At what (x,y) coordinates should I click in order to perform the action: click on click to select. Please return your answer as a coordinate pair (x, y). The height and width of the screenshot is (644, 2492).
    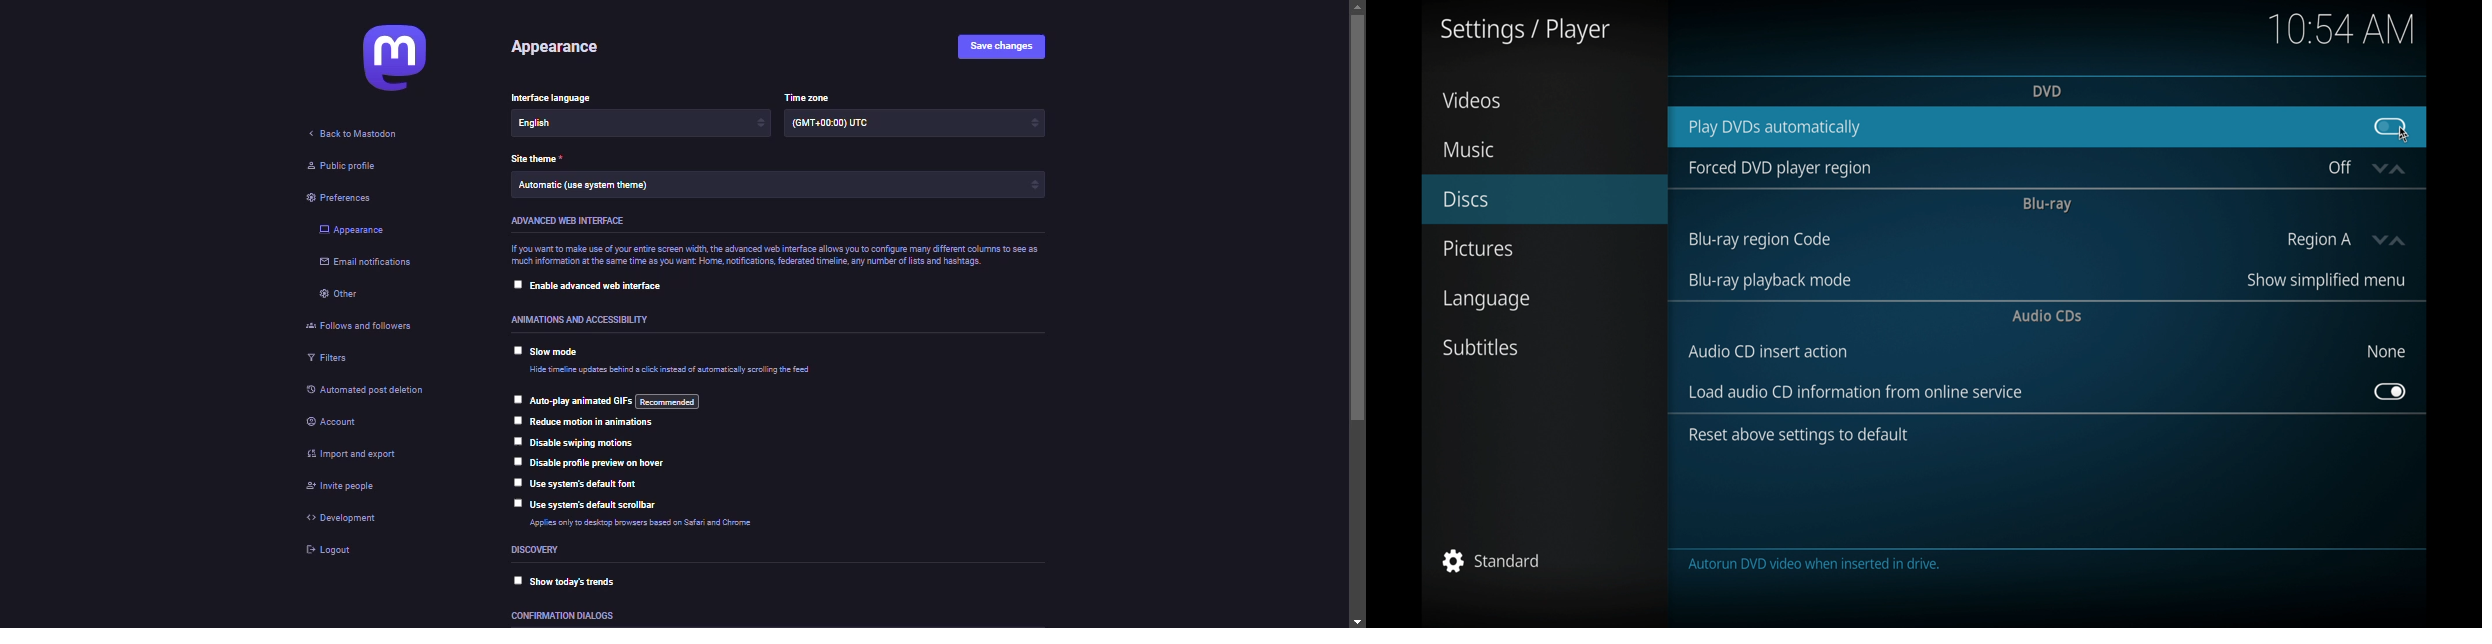
    Looking at the image, I should click on (513, 483).